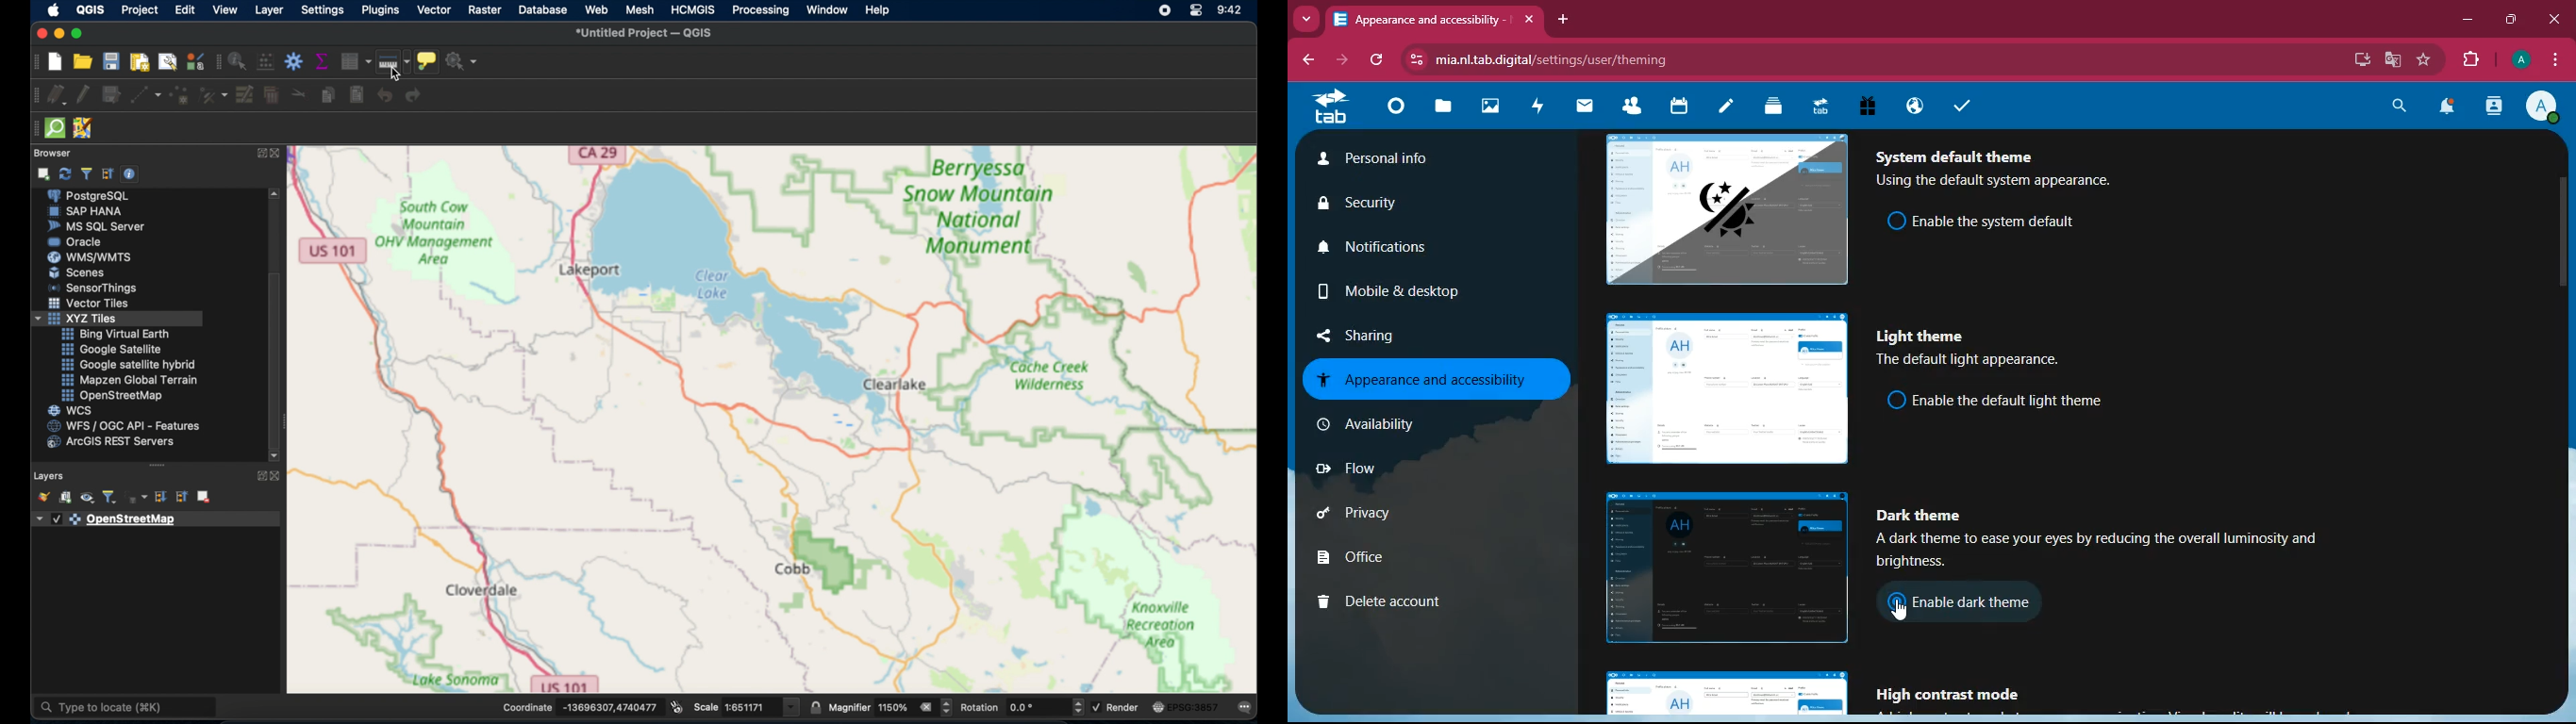 The width and height of the screenshot is (2576, 728). I want to click on description, so click(1971, 361).